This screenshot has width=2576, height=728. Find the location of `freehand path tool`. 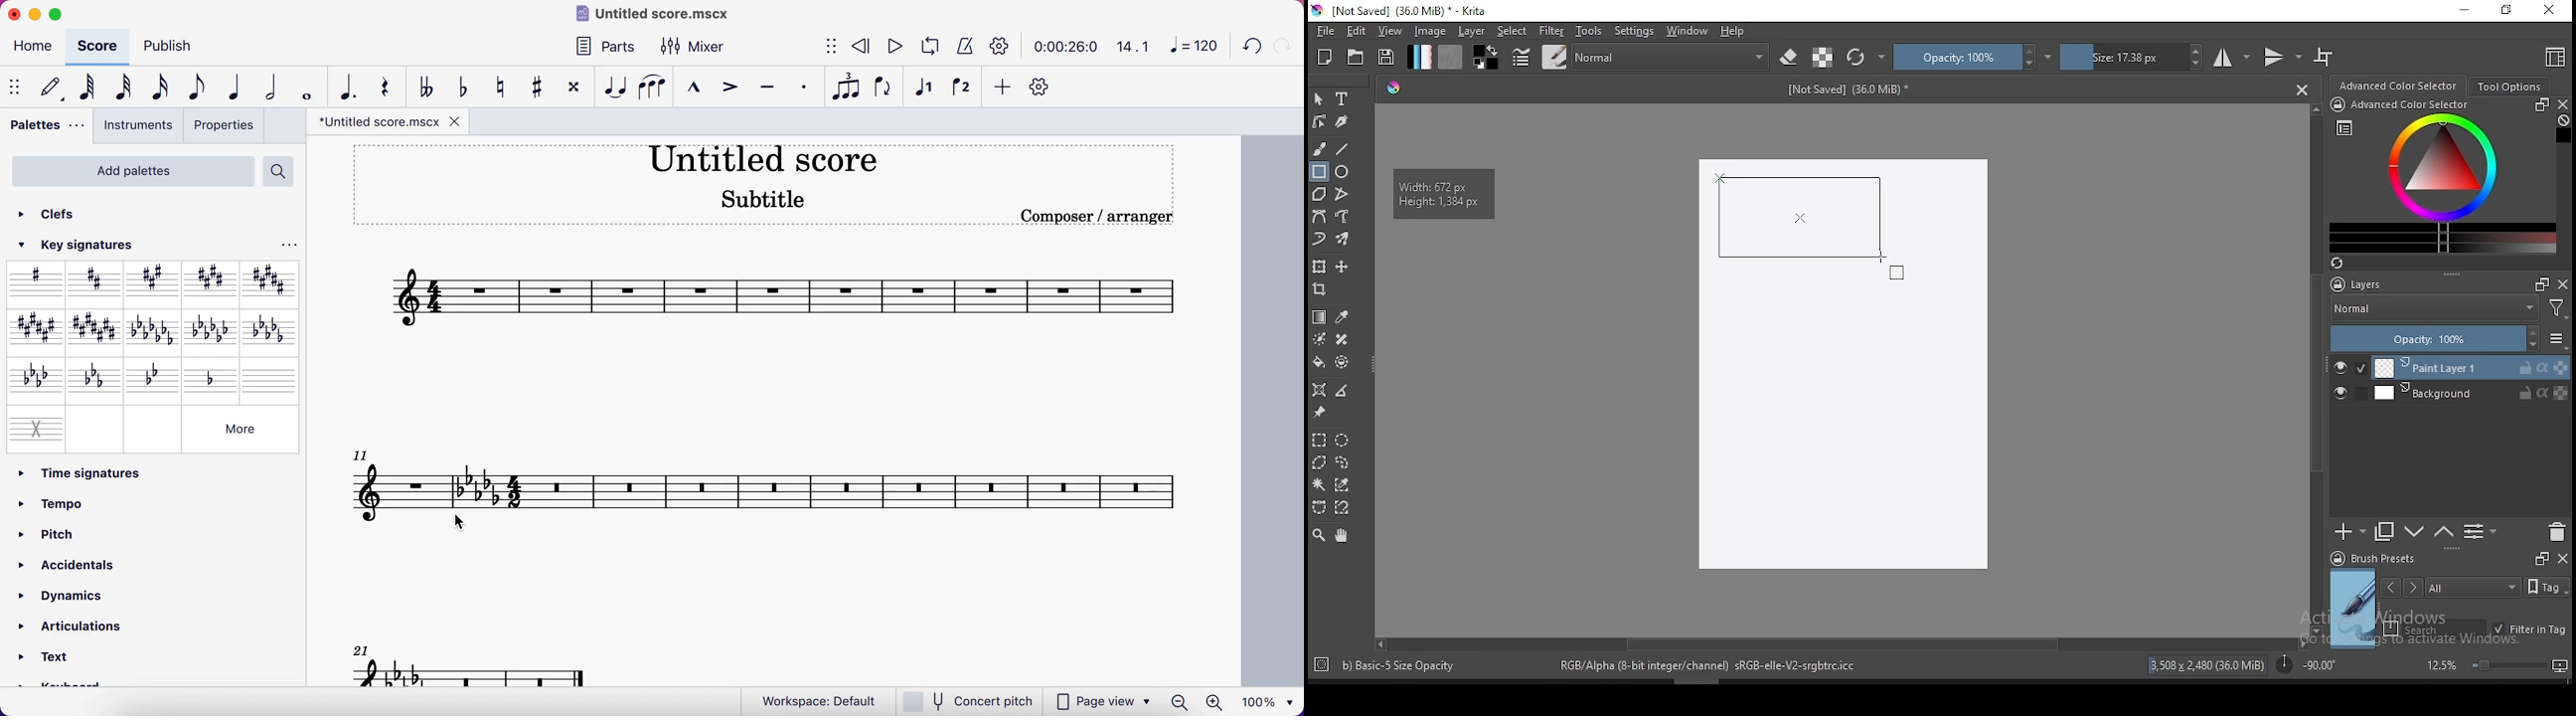

freehand path tool is located at coordinates (1344, 217).